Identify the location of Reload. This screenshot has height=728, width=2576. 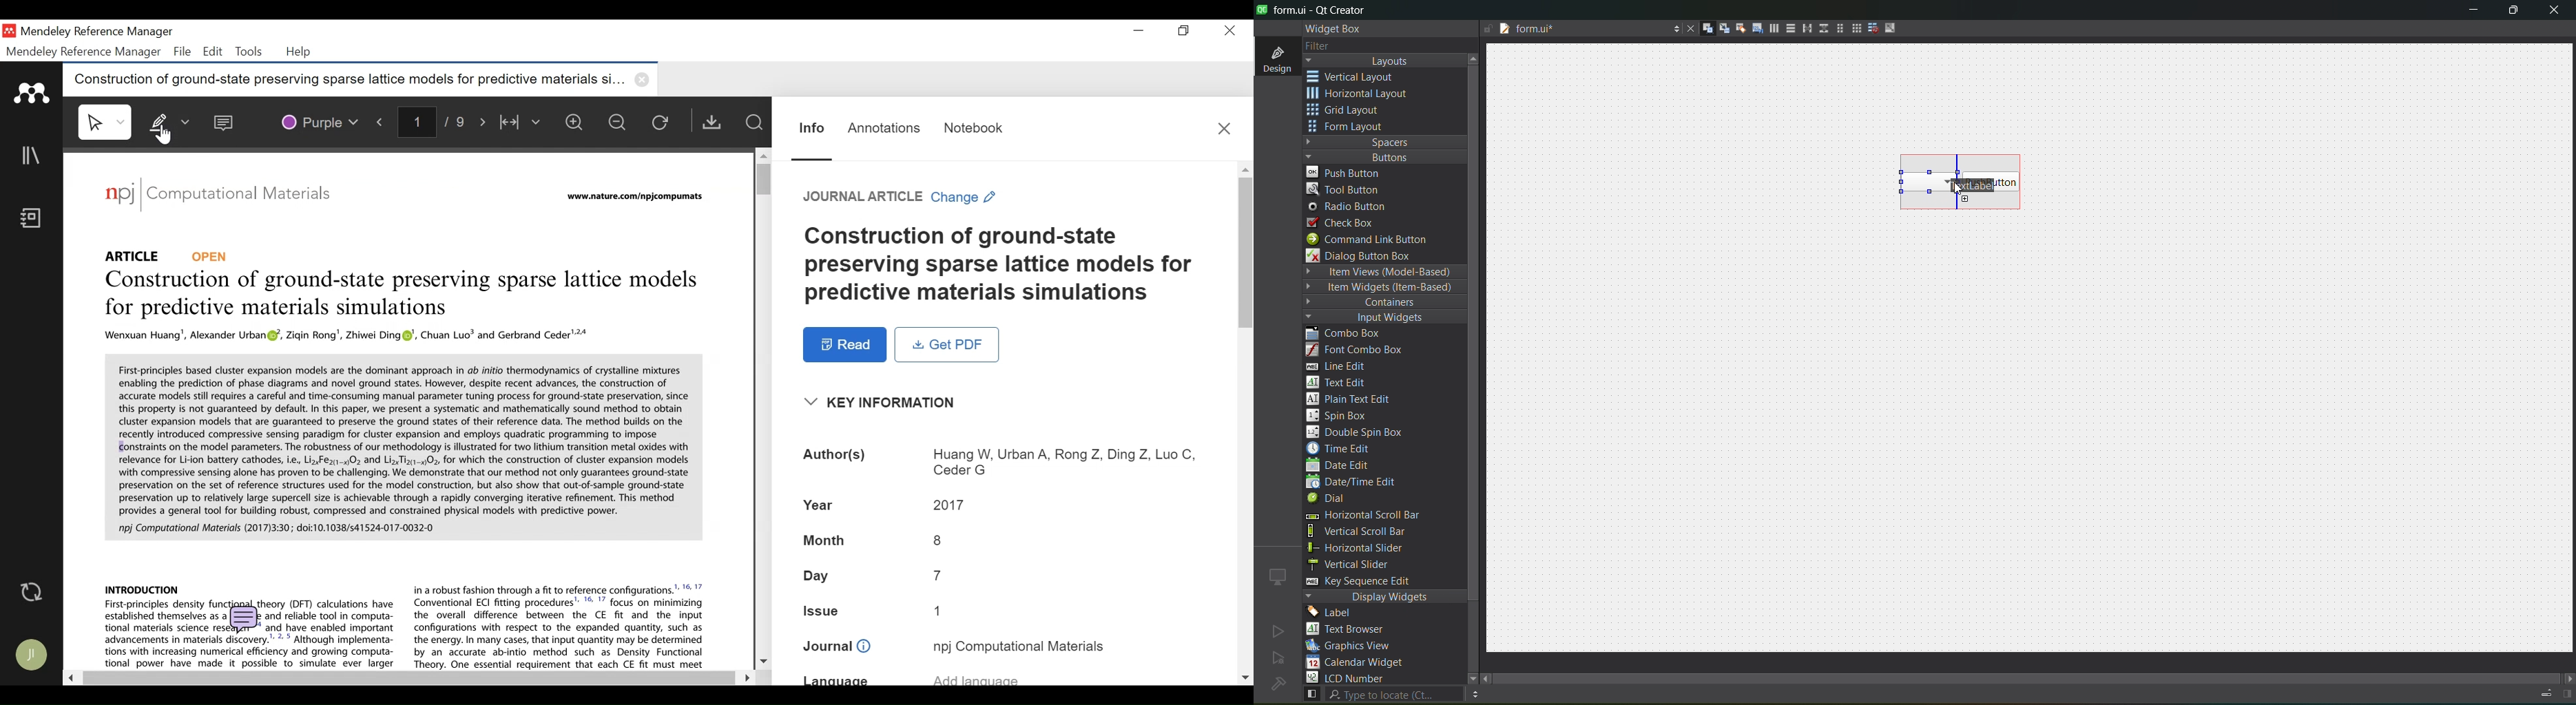
(664, 121).